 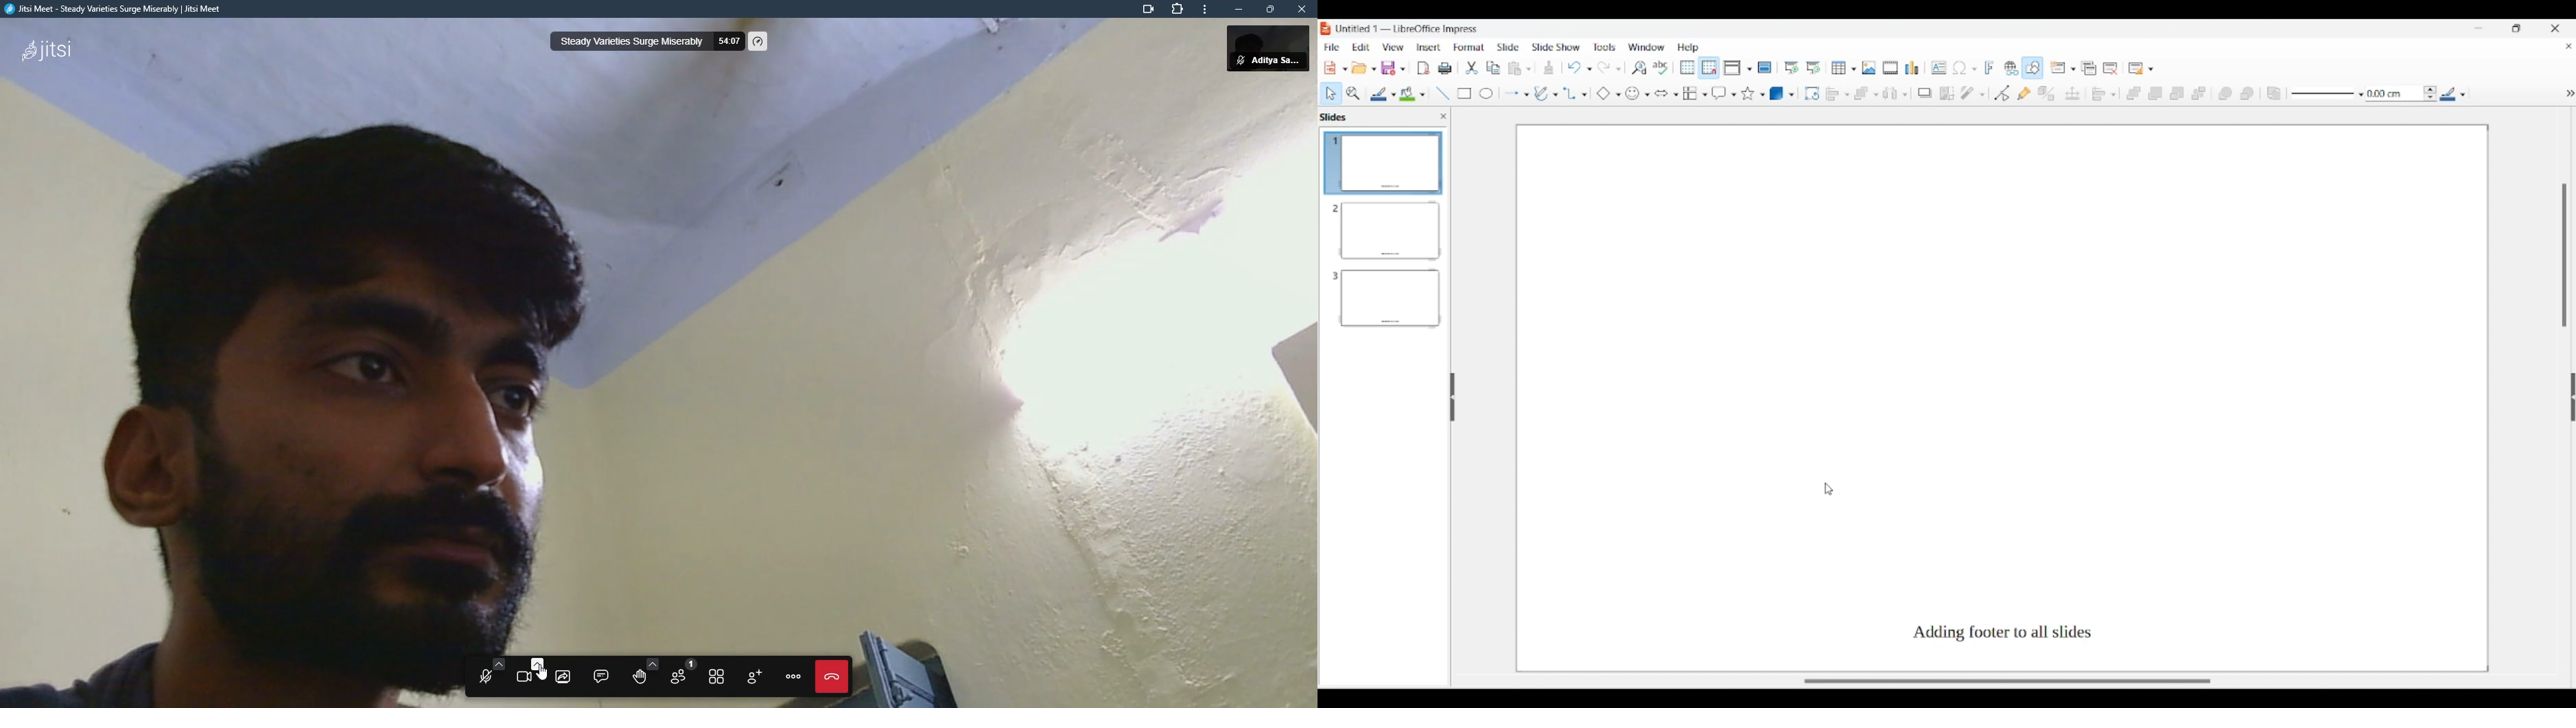 I want to click on Zoom and pan, so click(x=1354, y=94).